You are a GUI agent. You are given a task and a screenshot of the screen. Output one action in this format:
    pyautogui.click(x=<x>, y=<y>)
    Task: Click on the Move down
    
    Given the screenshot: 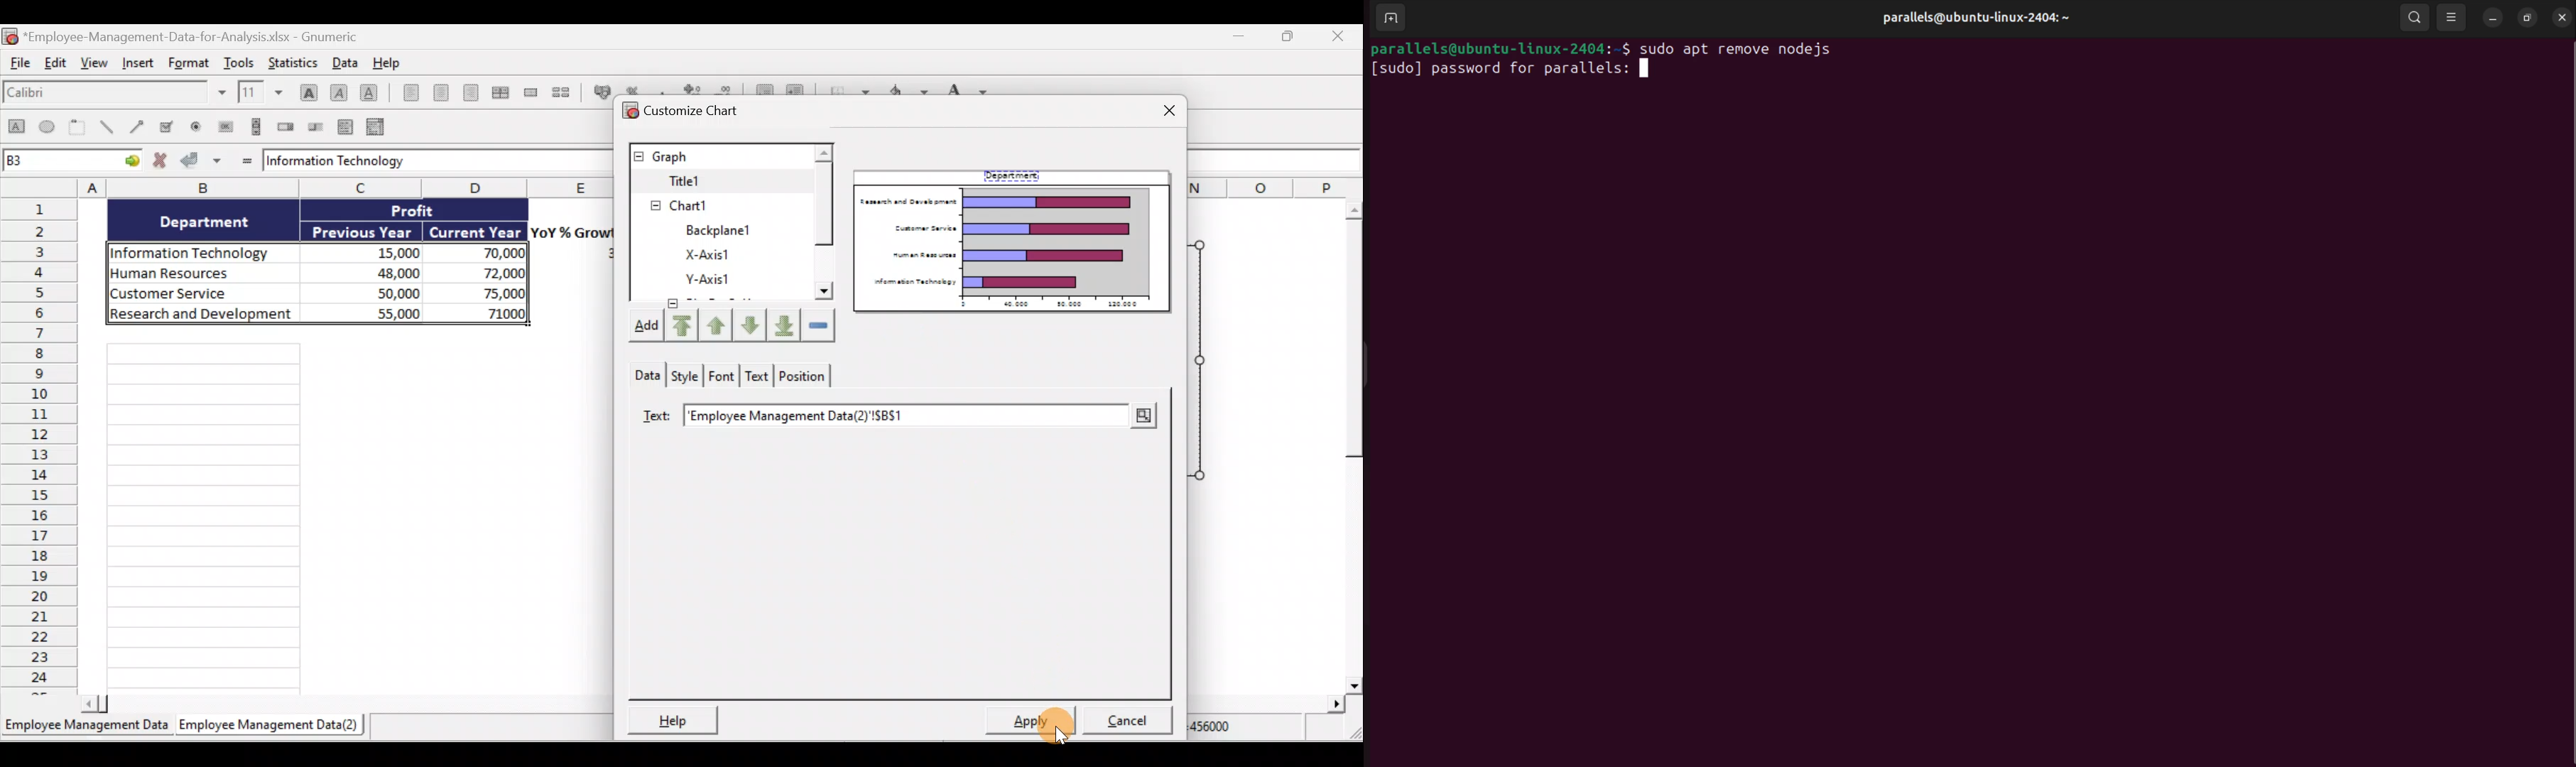 What is the action you would take?
    pyautogui.click(x=751, y=327)
    